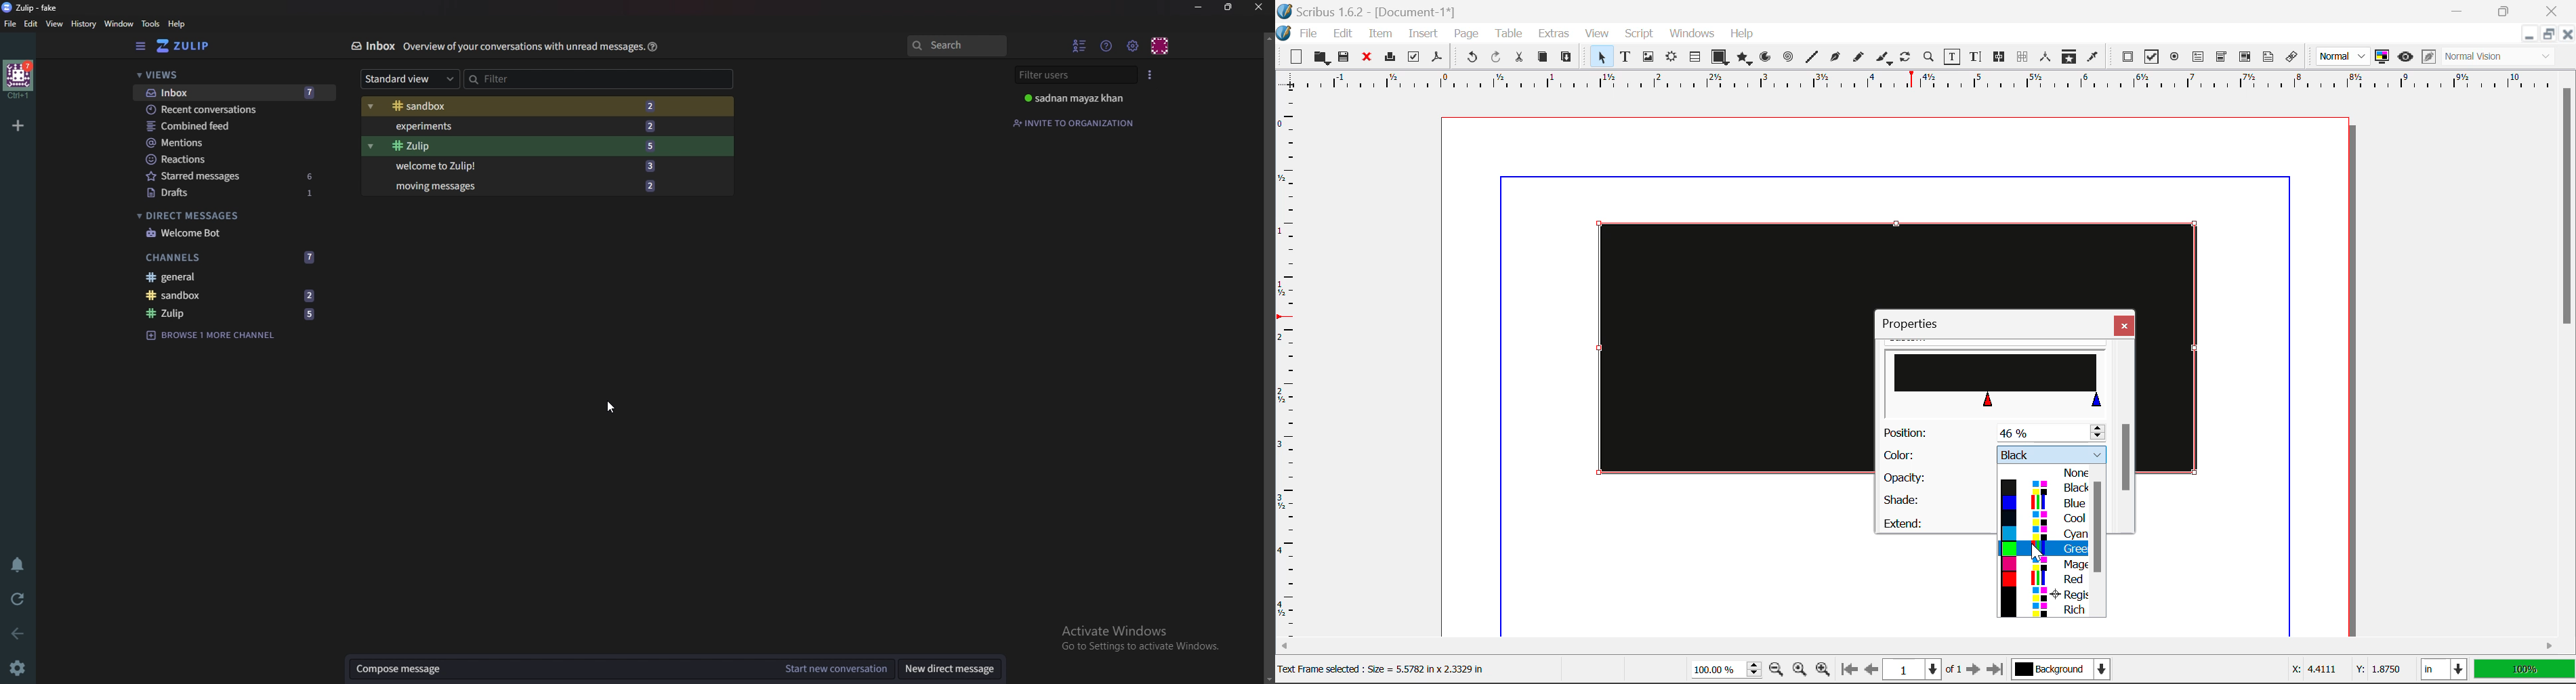  What do you see at coordinates (233, 257) in the screenshot?
I see `Channels` at bounding box center [233, 257].